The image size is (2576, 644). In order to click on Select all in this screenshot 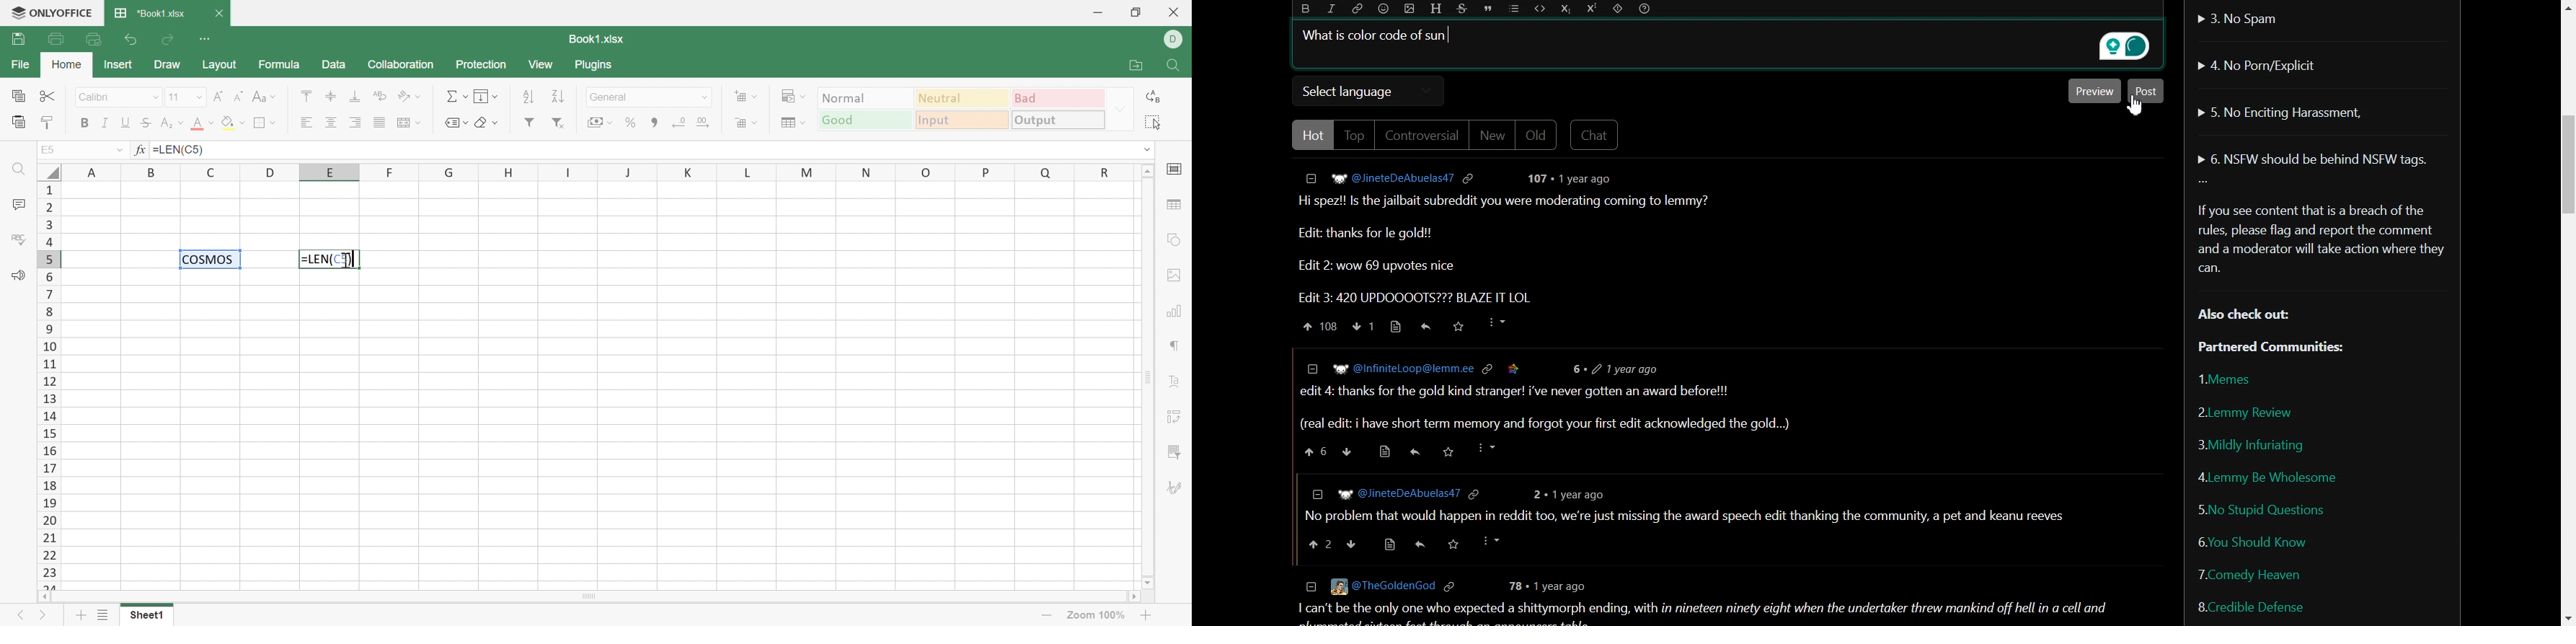, I will do `click(1153, 122)`.